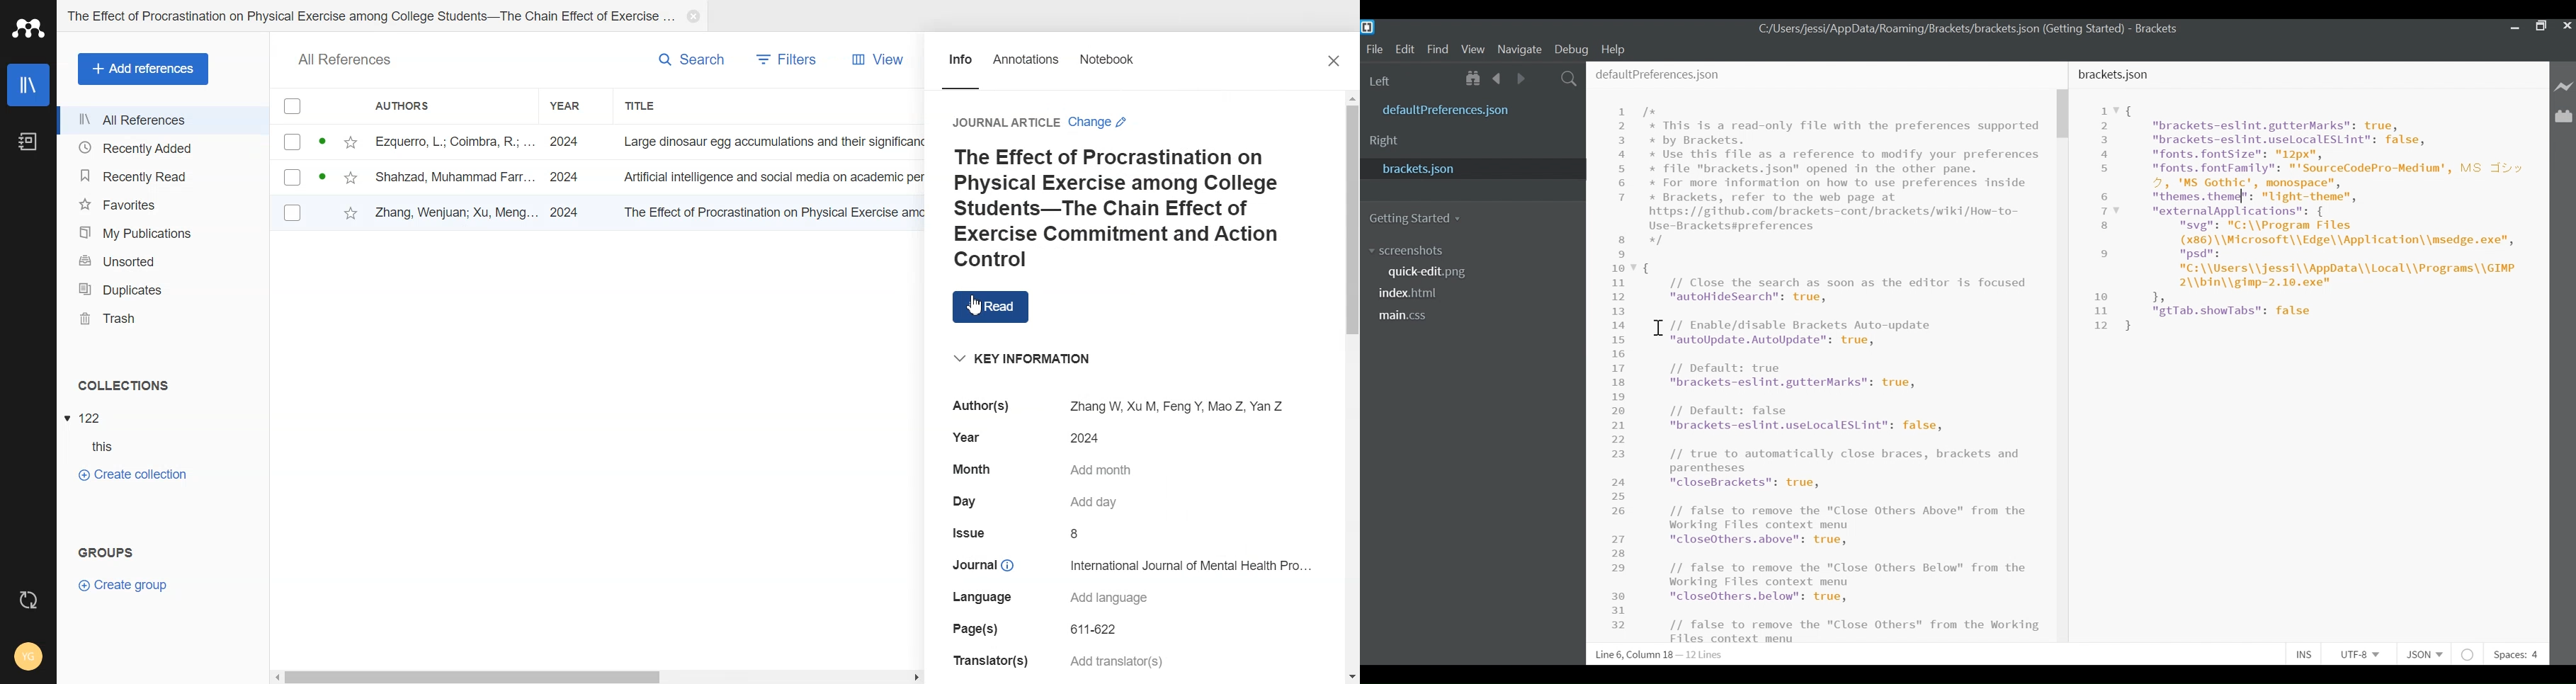 This screenshot has width=2576, height=700. I want to click on bracket.json File Path- Brackets, so click(1972, 29).